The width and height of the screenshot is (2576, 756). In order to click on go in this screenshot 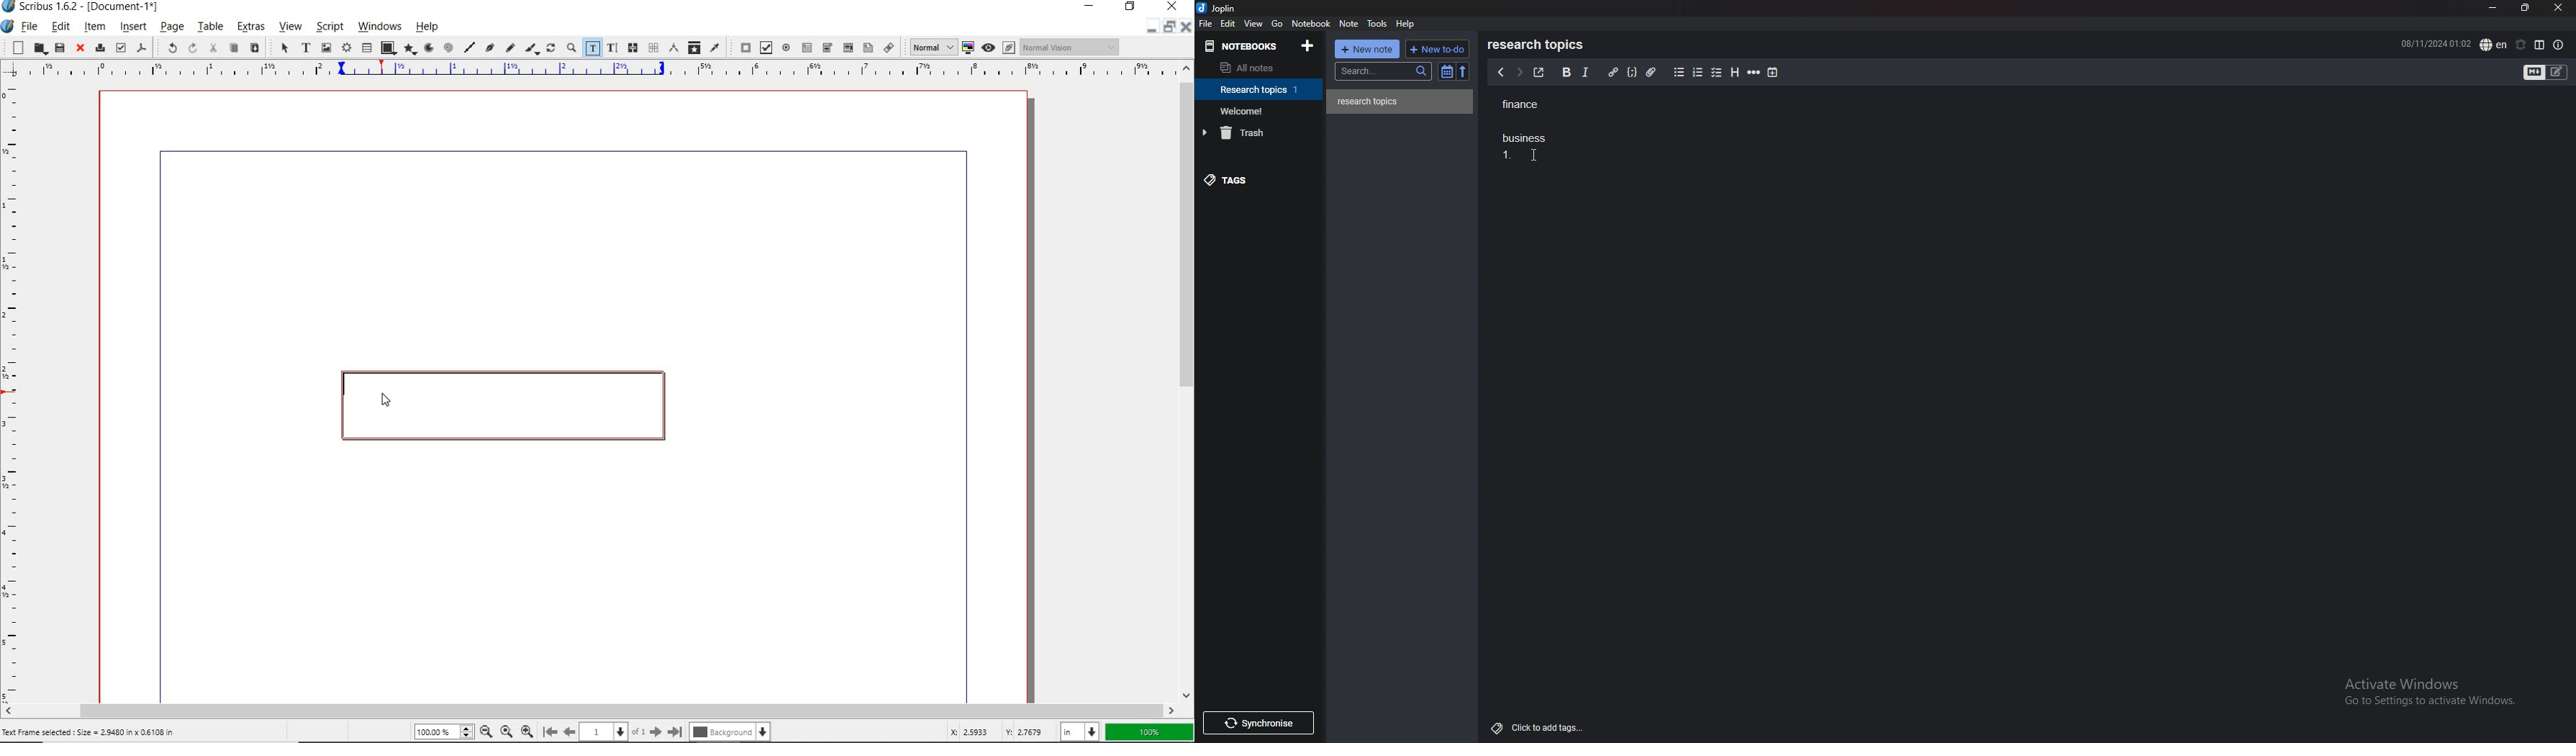, I will do `click(1276, 24)`.